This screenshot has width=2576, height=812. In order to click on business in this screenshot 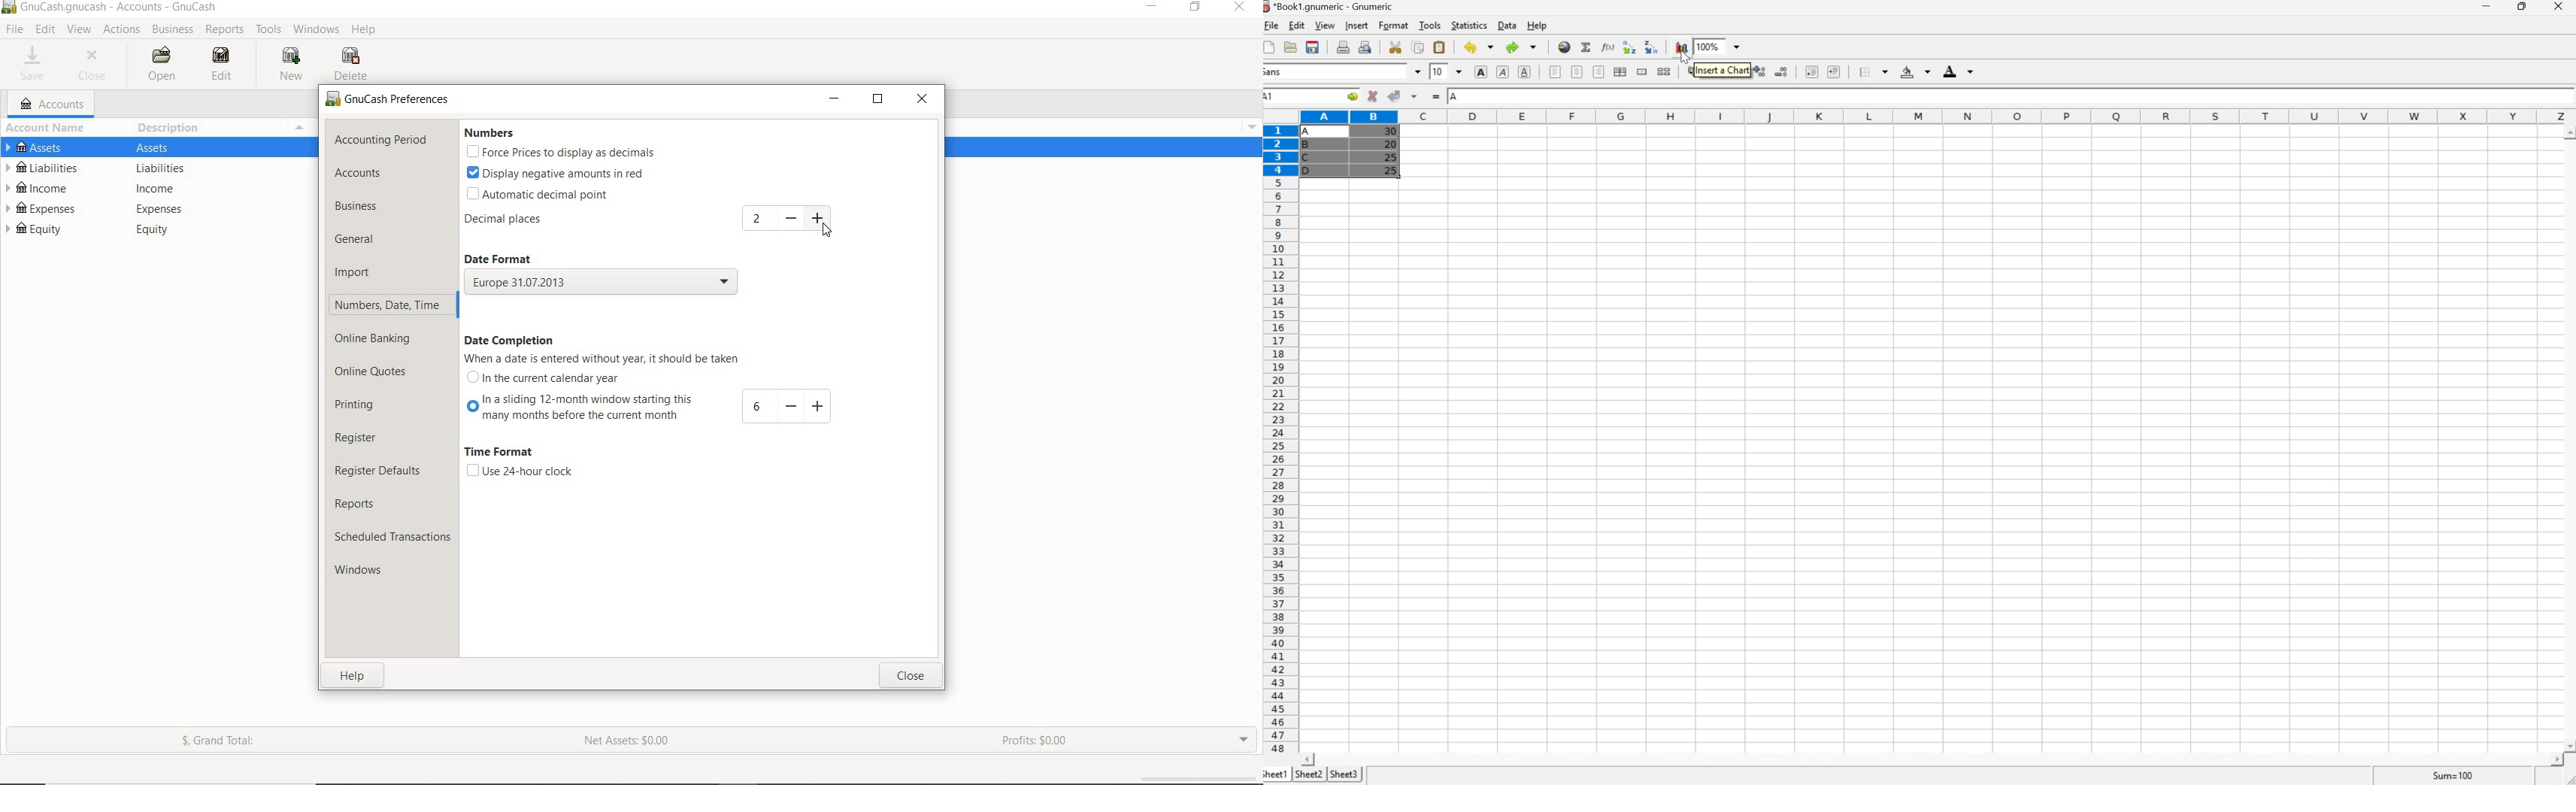, I will do `click(360, 206)`.